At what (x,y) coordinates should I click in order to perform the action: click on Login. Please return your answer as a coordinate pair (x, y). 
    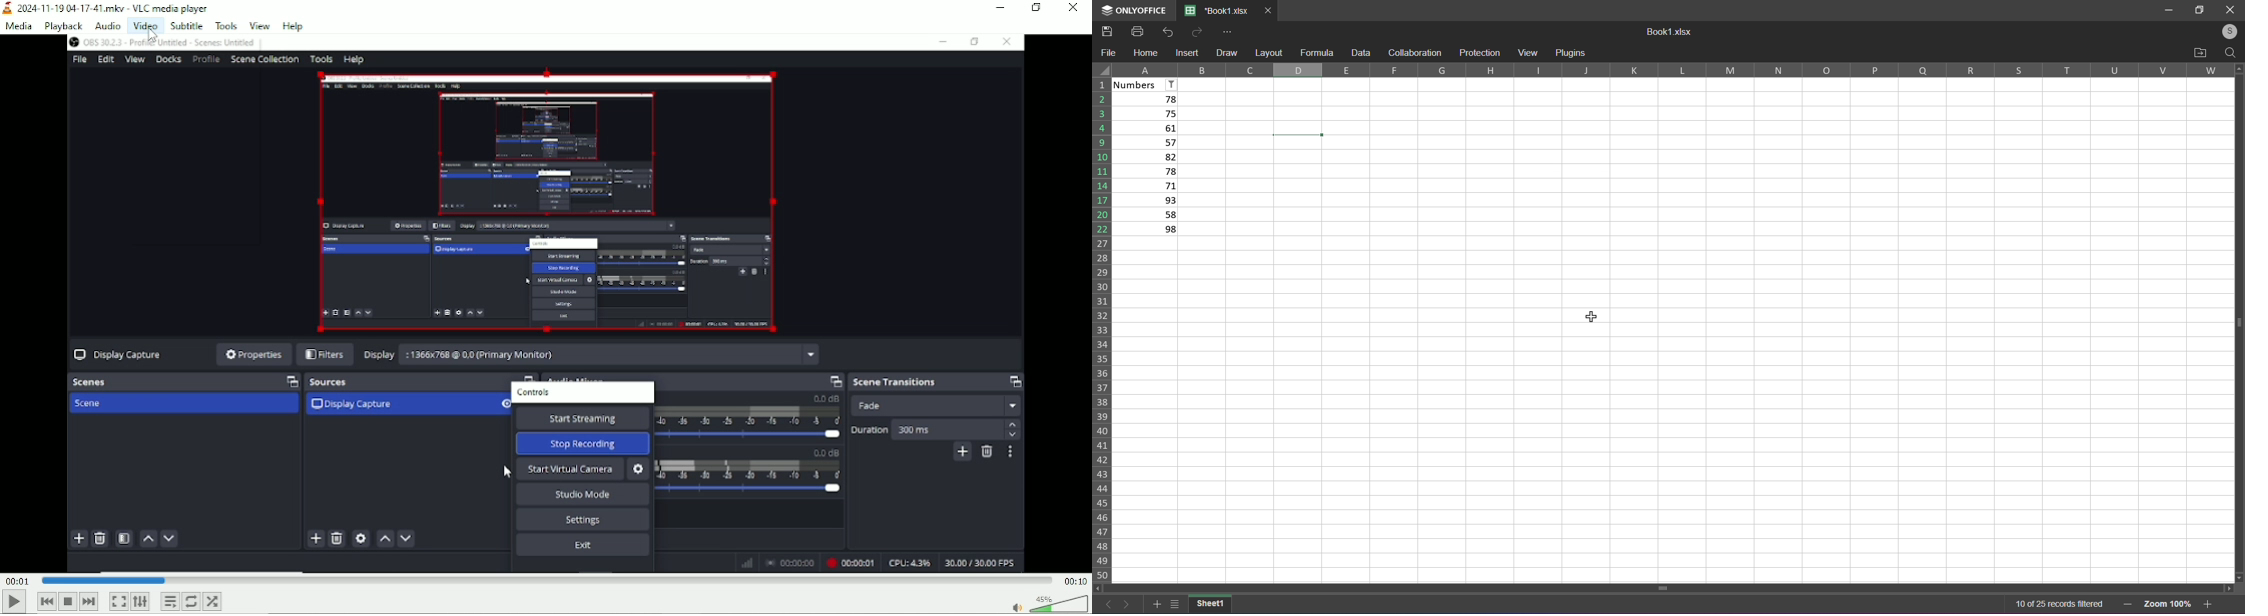
    Looking at the image, I should click on (2226, 32).